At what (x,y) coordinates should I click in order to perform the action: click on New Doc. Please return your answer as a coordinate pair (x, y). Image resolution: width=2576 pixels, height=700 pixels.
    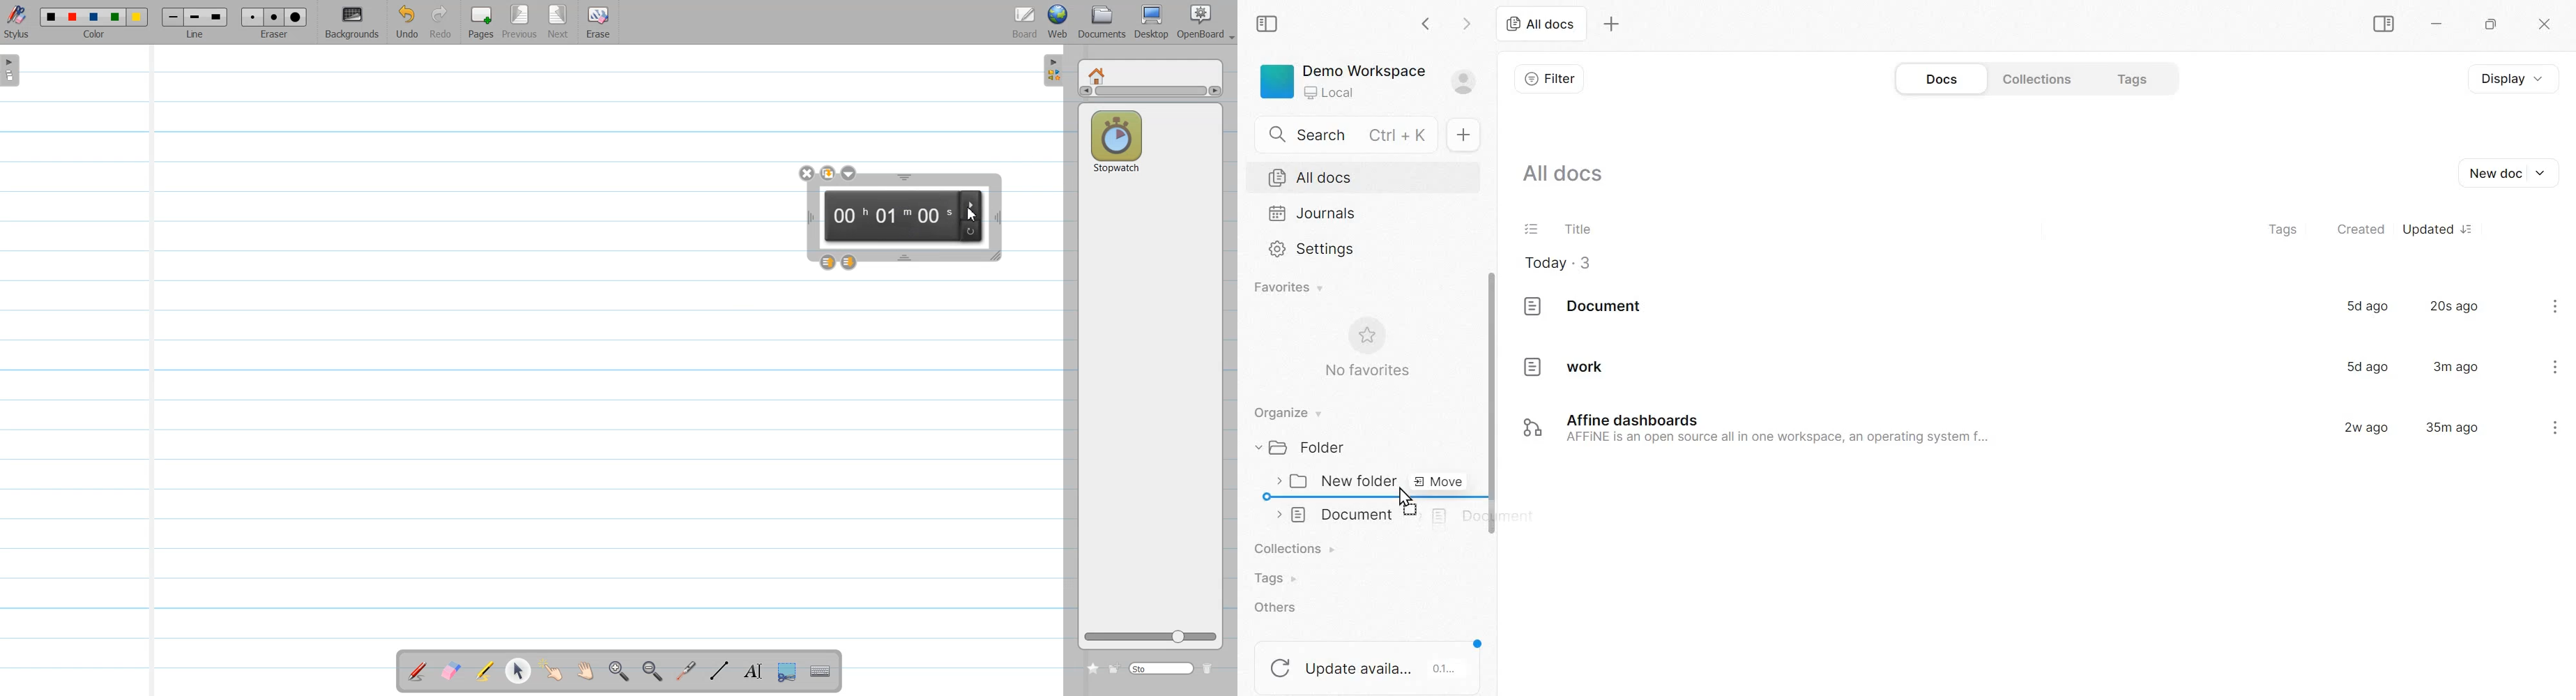
    Looking at the image, I should click on (2515, 172).